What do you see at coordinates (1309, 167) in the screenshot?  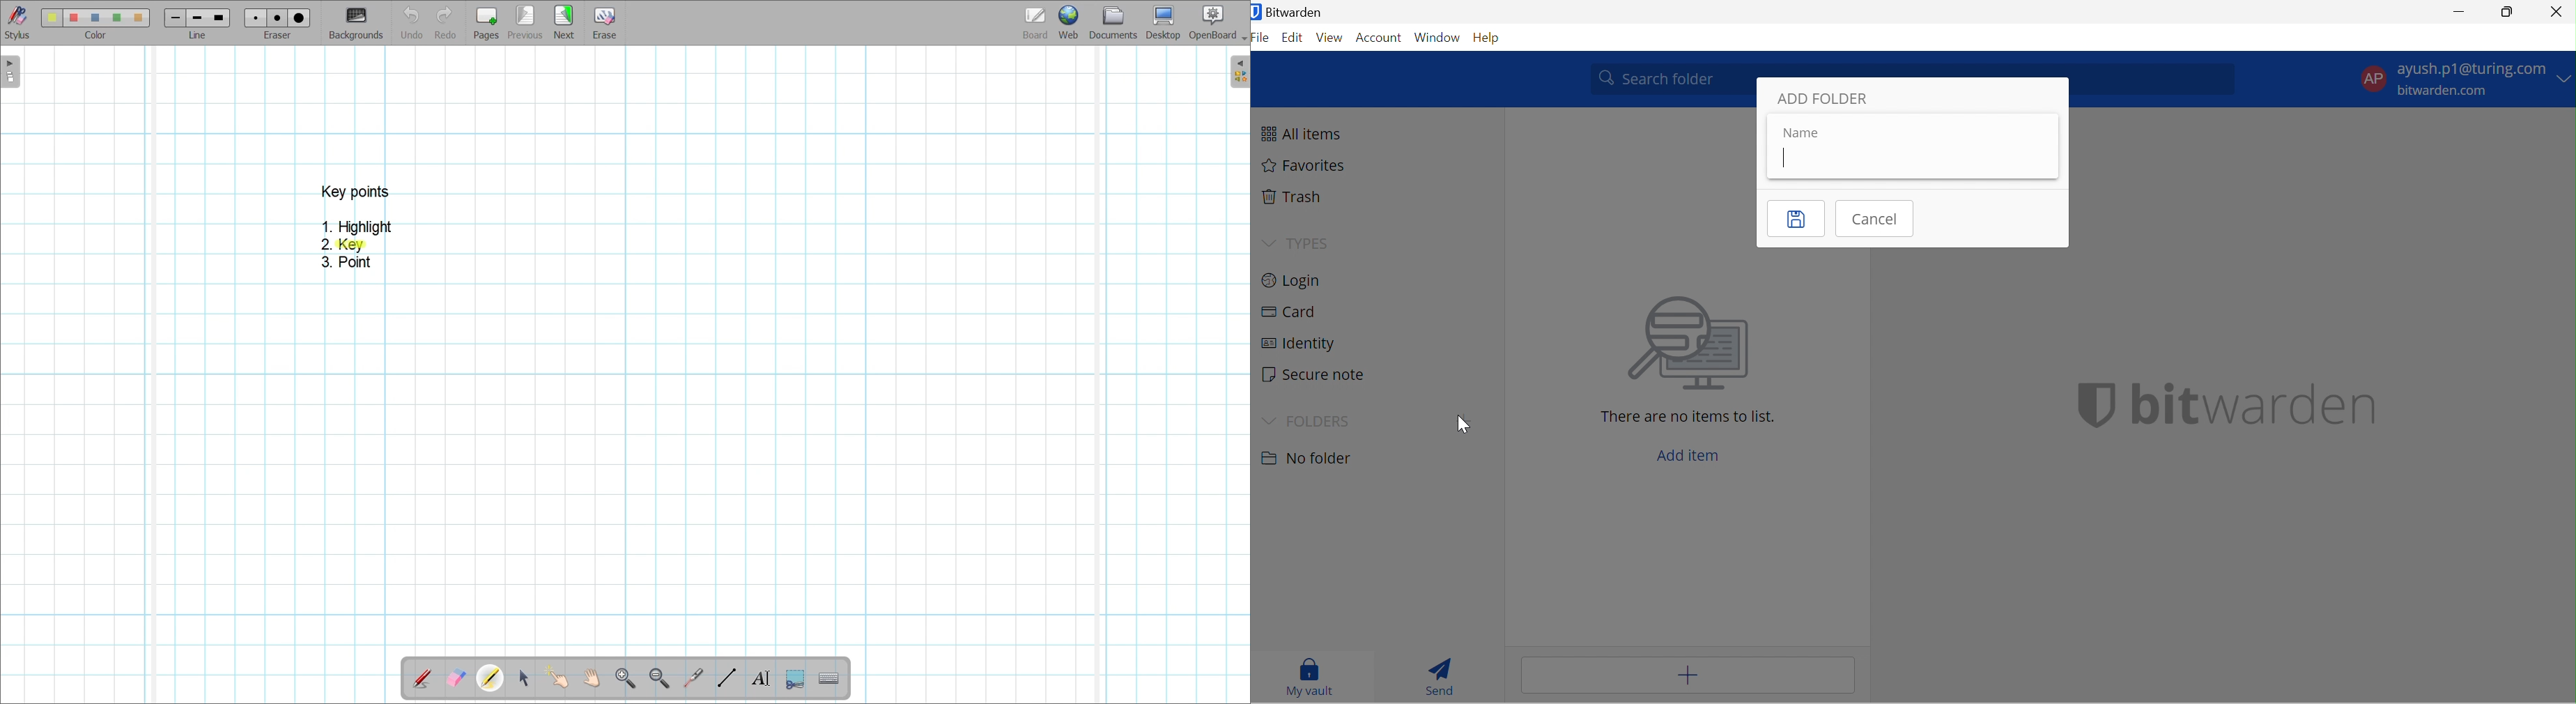 I see `Favorites` at bounding box center [1309, 167].